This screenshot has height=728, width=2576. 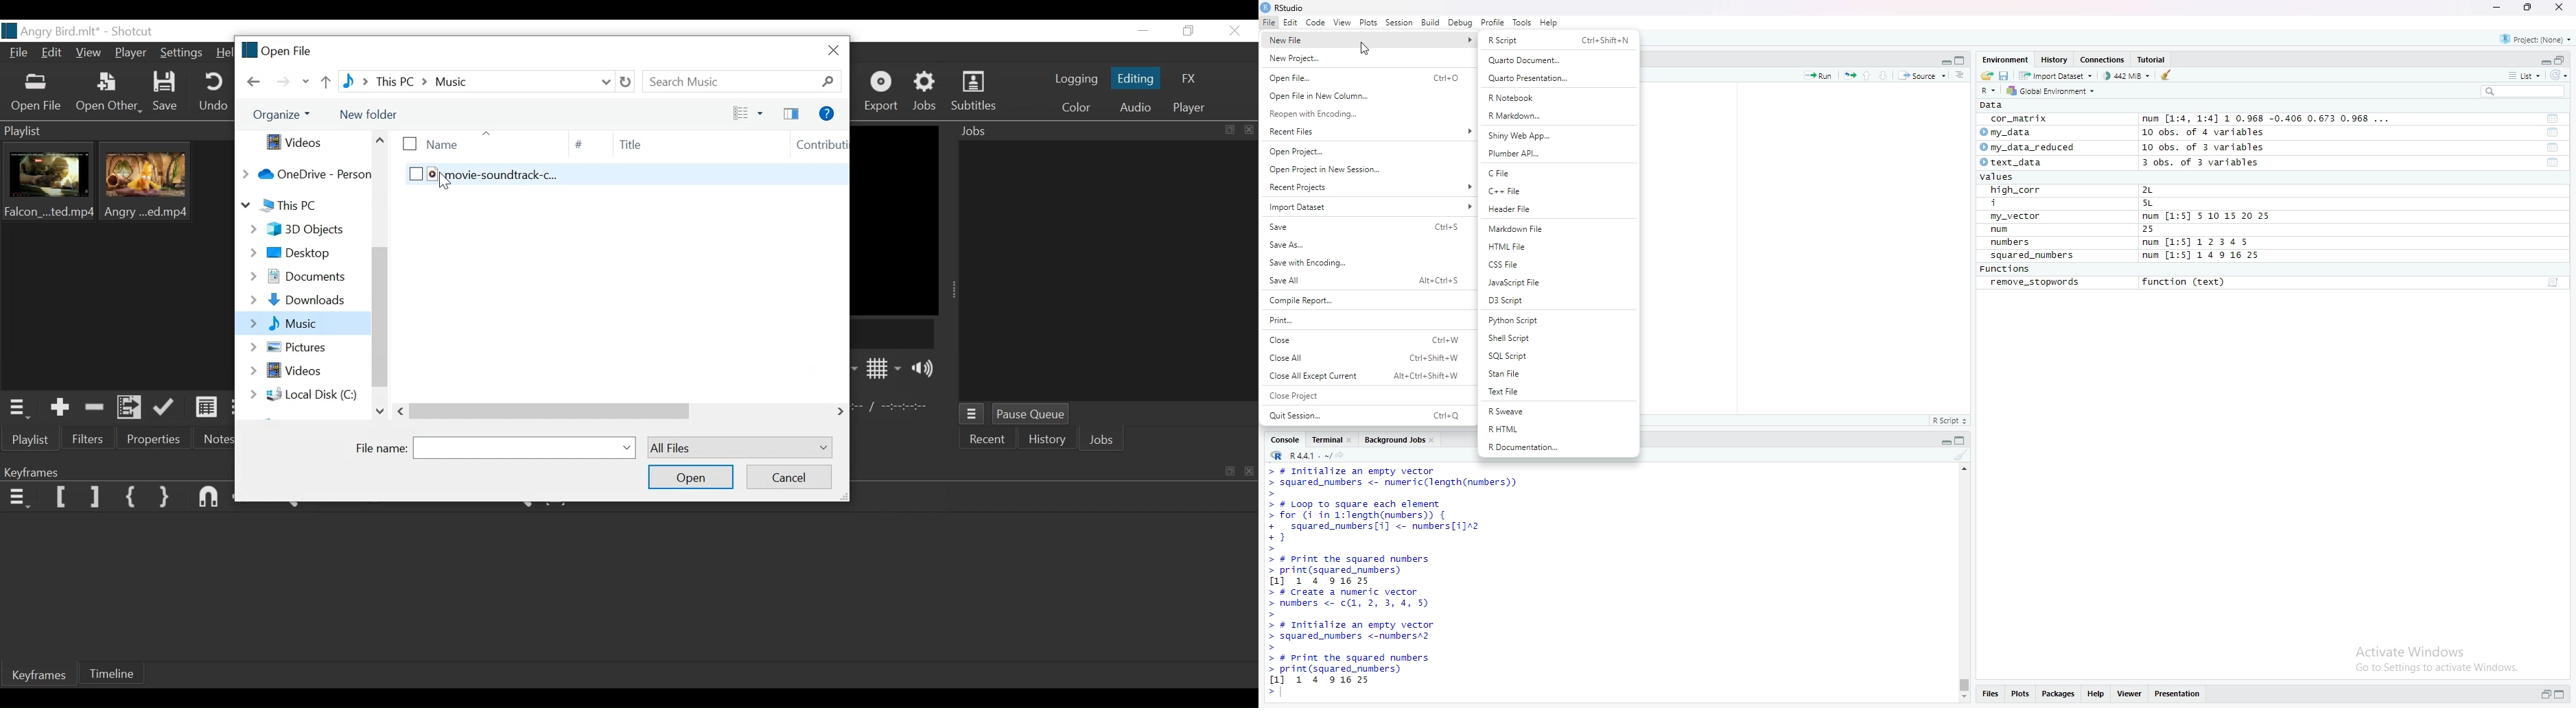 What do you see at coordinates (1434, 440) in the screenshot?
I see `close` at bounding box center [1434, 440].